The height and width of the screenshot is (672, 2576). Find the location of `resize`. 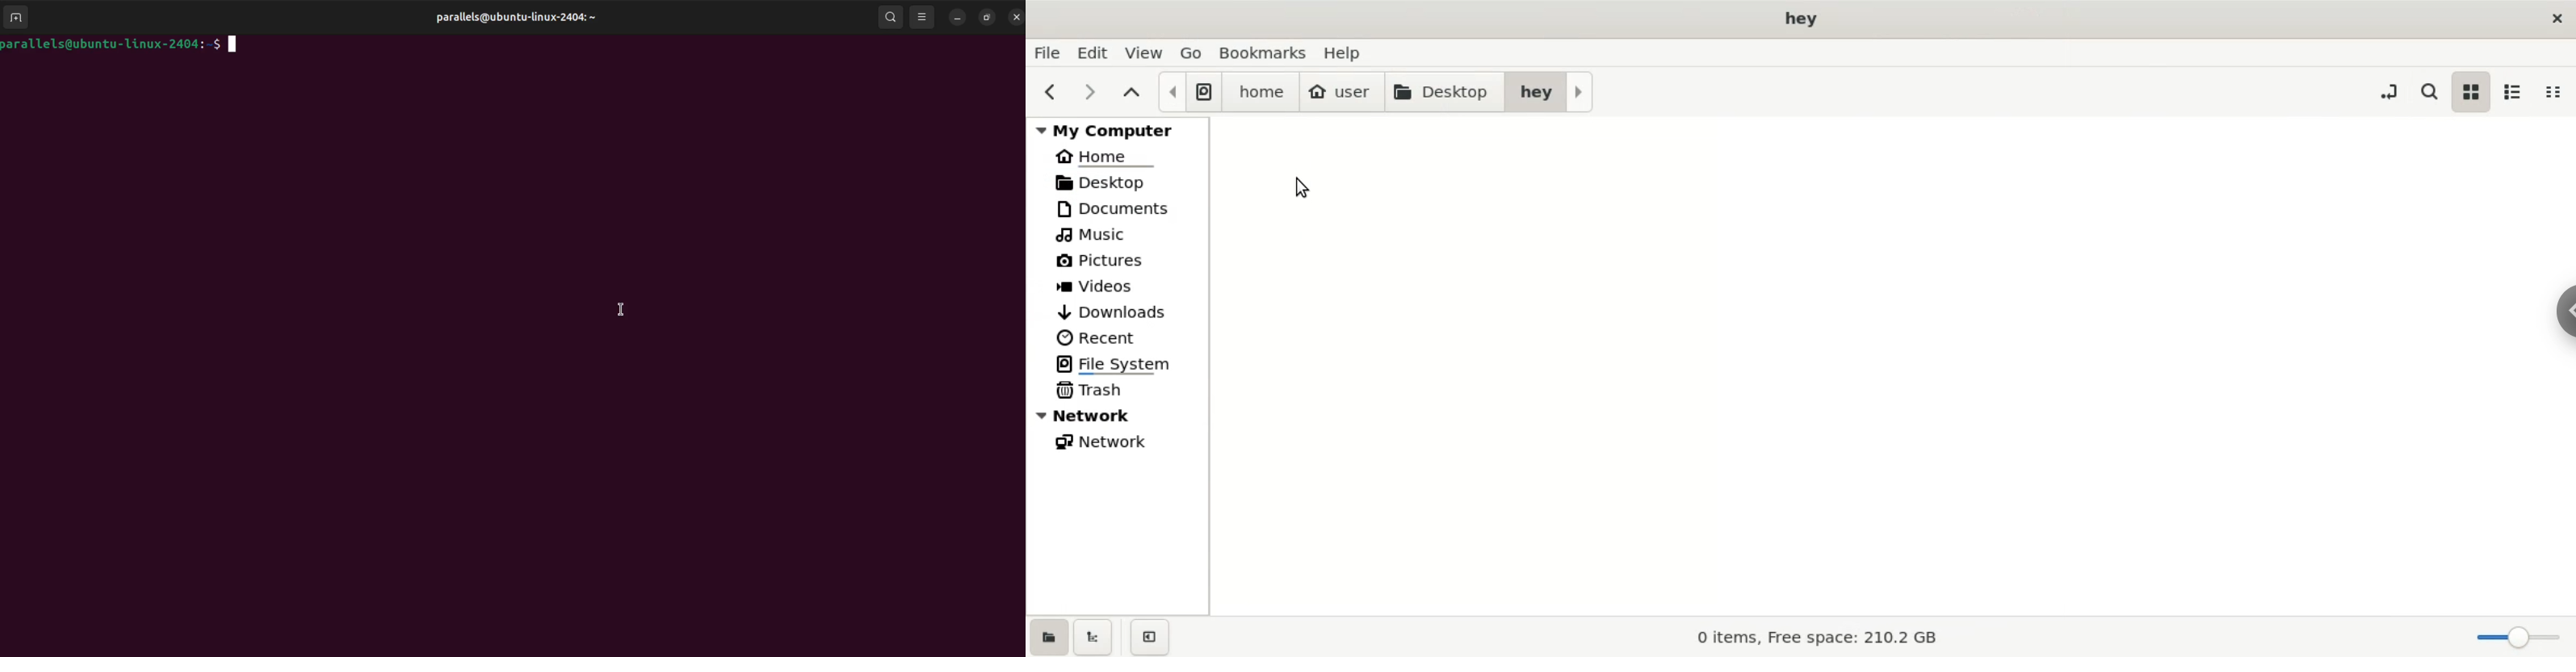

resize is located at coordinates (987, 16).